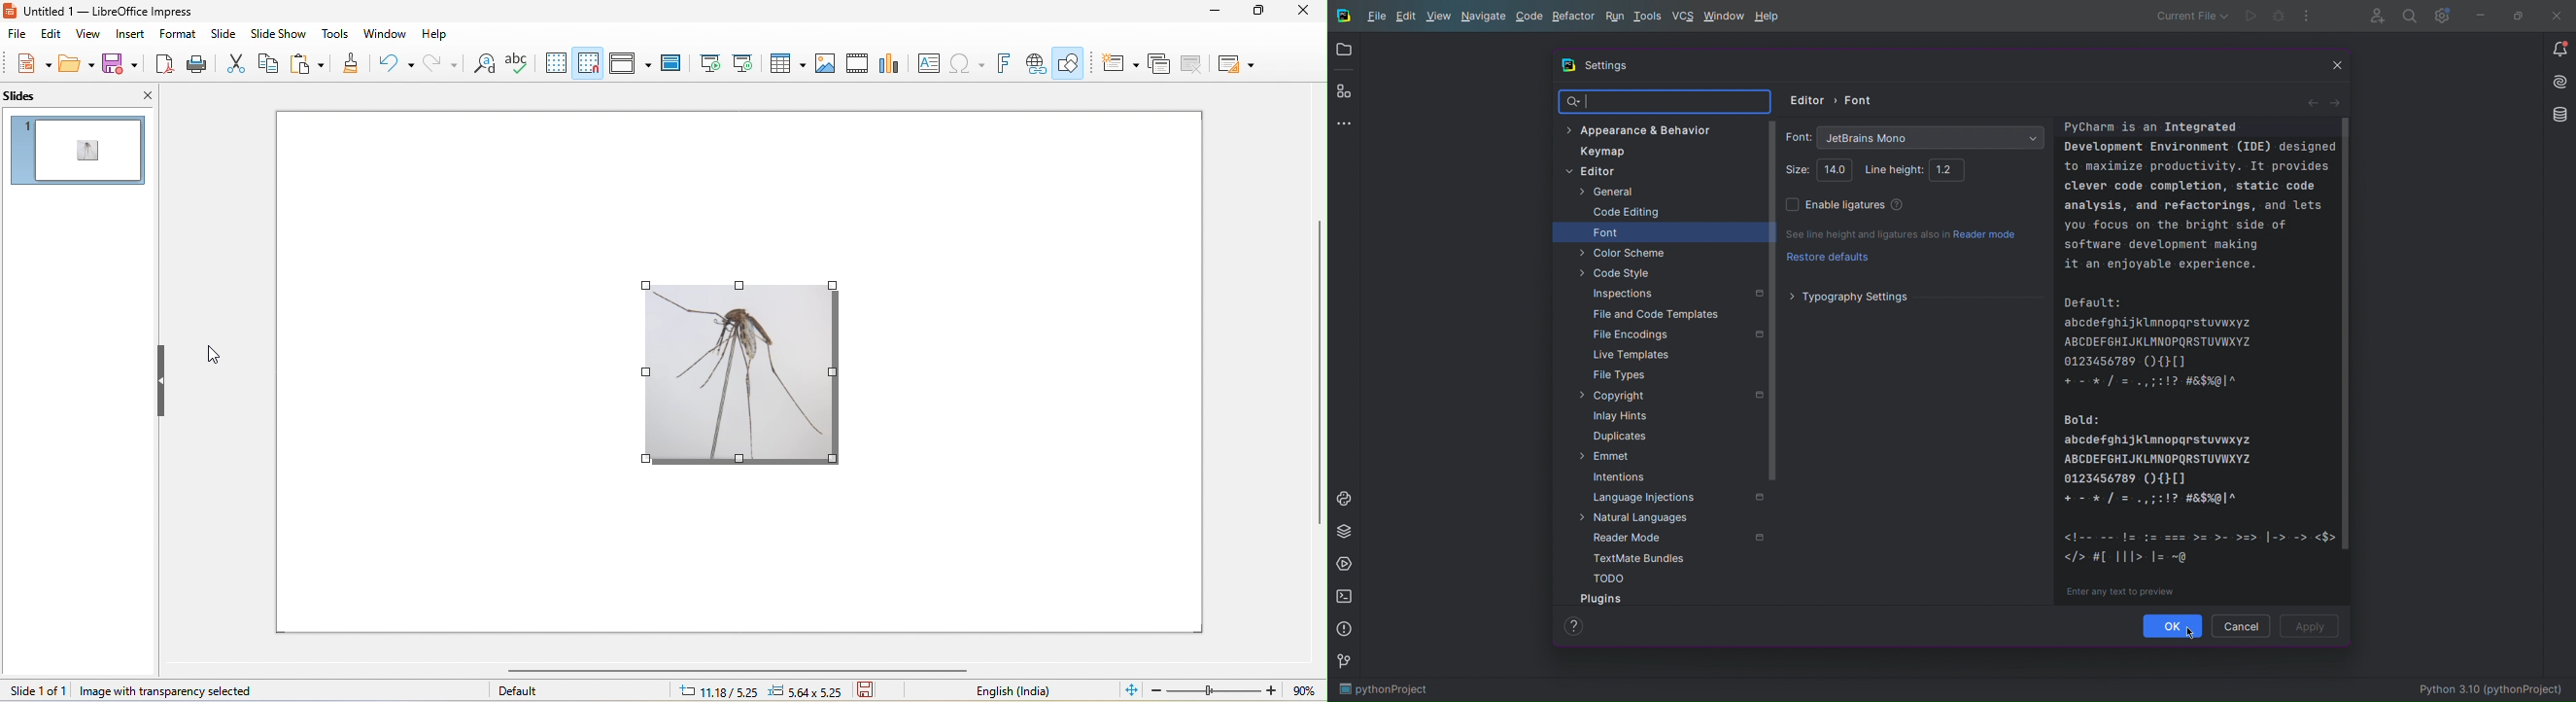 This screenshot has height=728, width=2576. Describe the element at coordinates (351, 64) in the screenshot. I see `Paint` at that location.